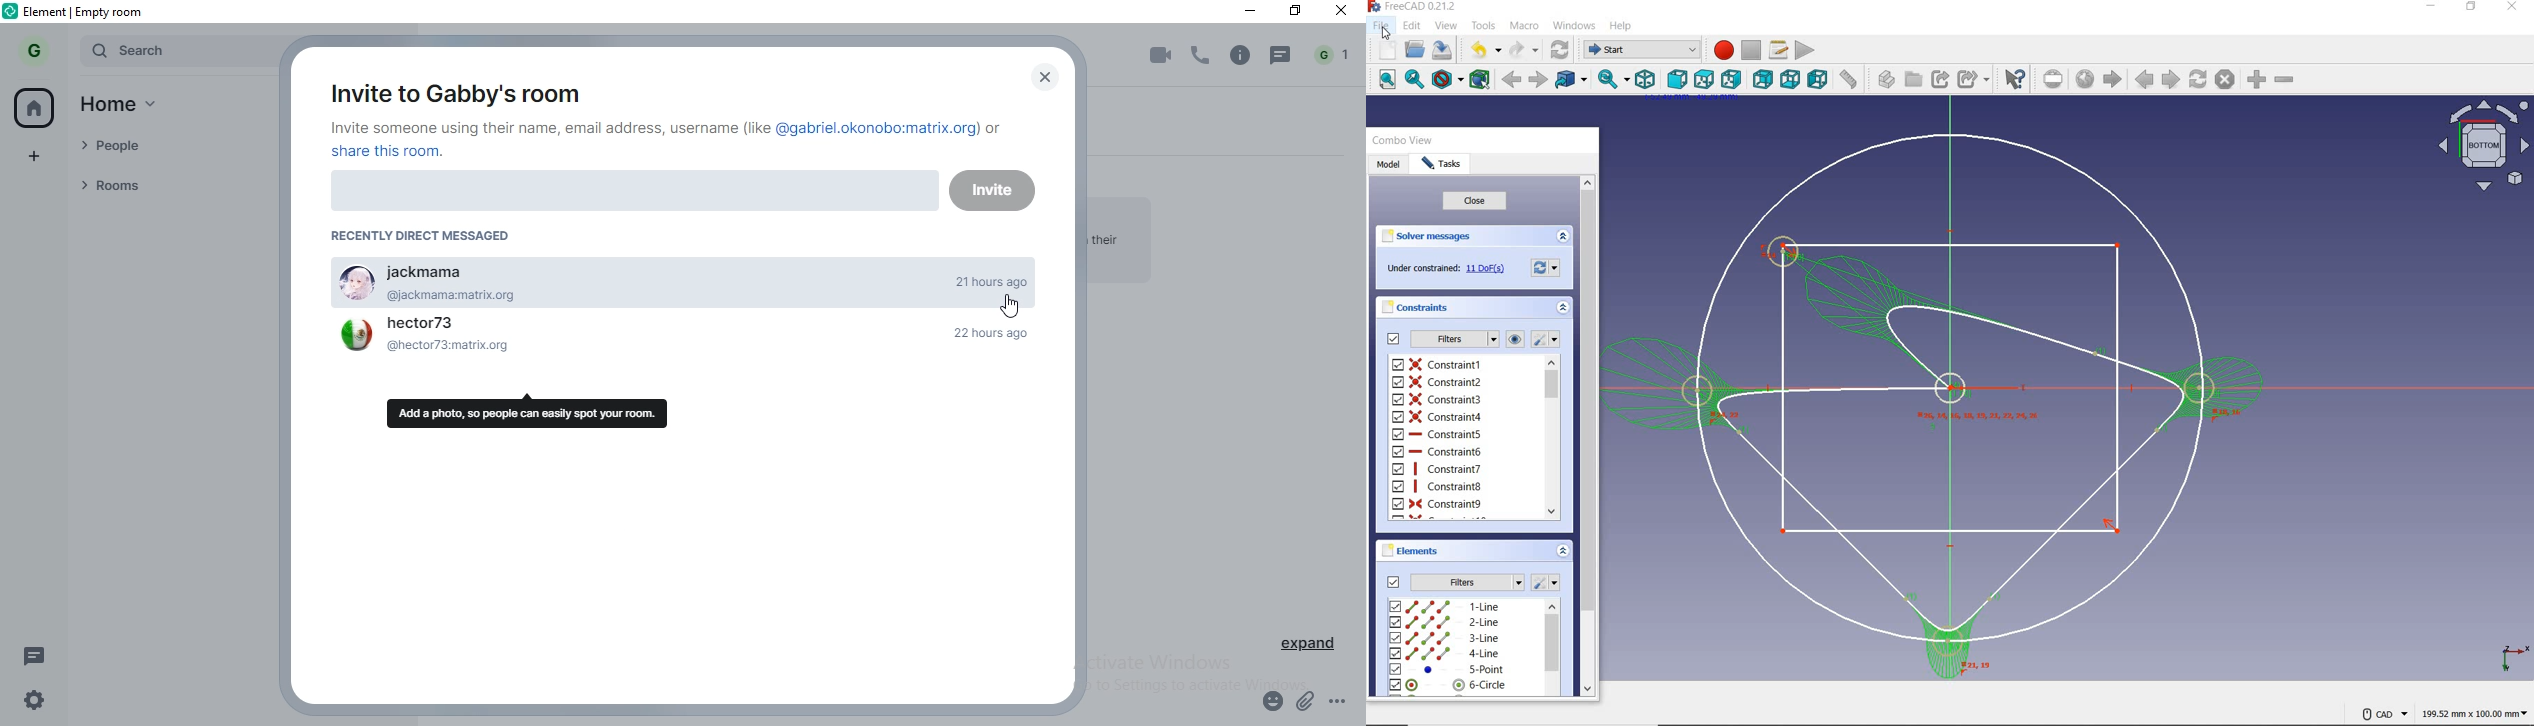 Image resolution: width=2548 pixels, height=728 pixels. What do you see at coordinates (2471, 8) in the screenshot?
I see `restore down` at bounding box center [2471, 8].